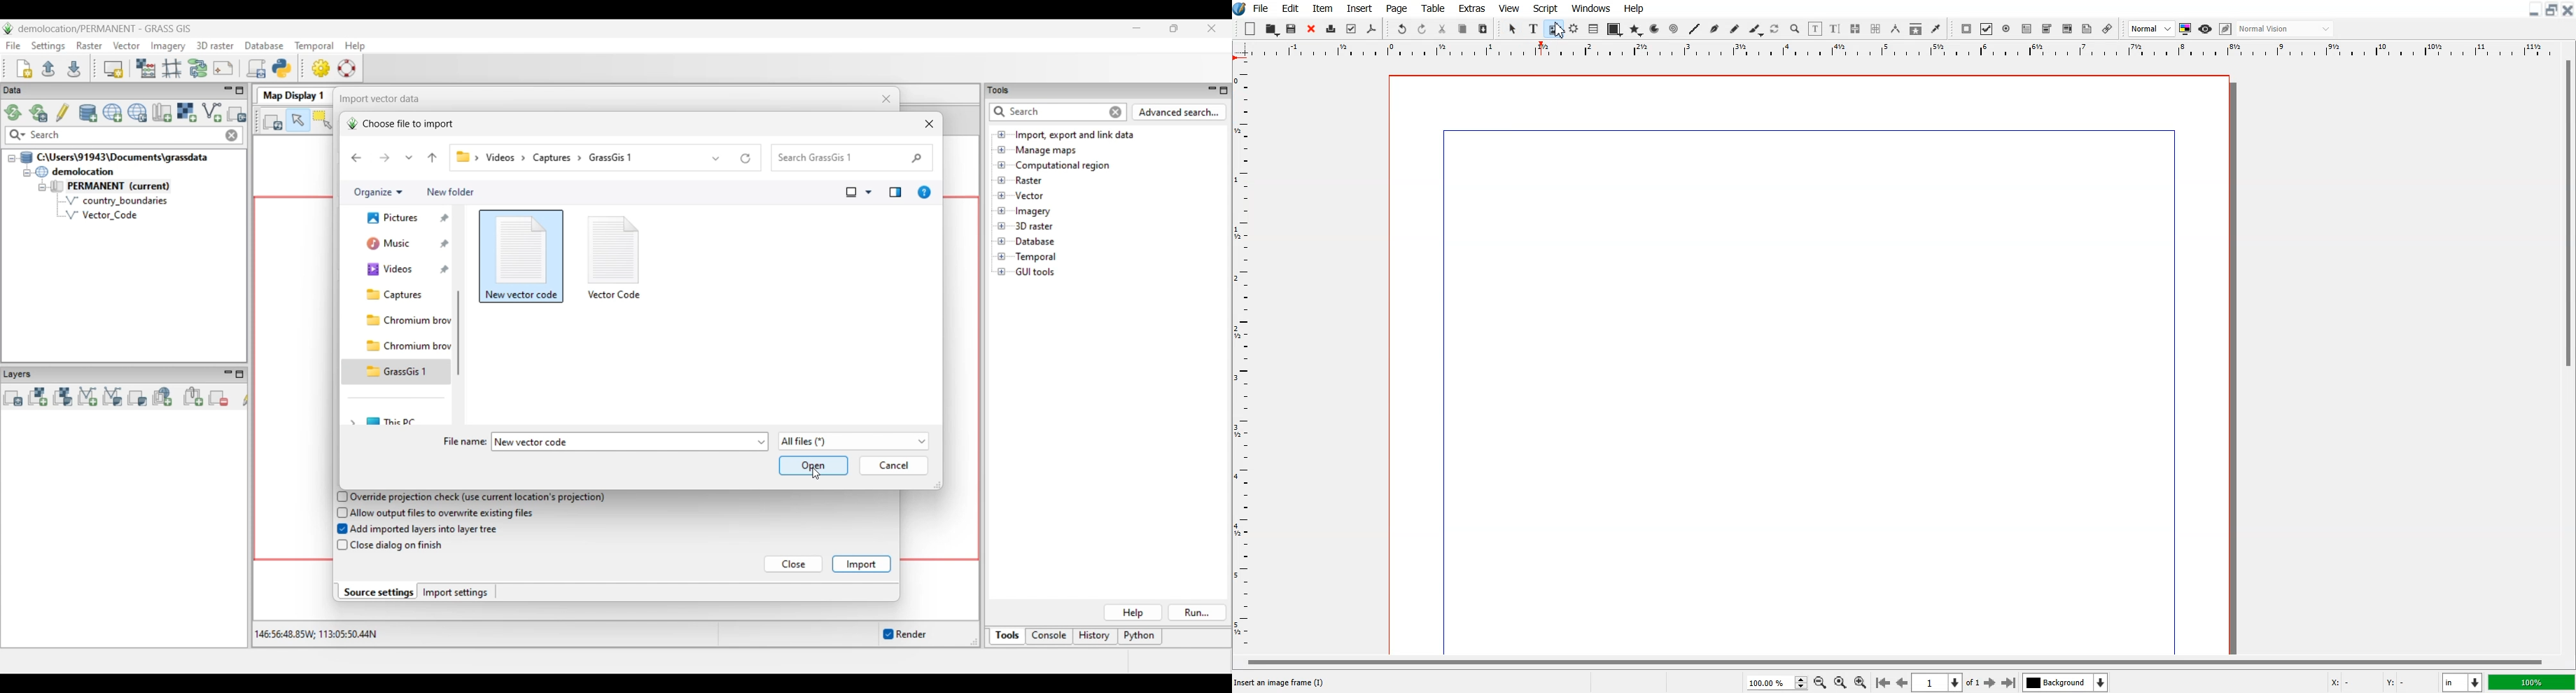  I want to click on Horizontal Scale, so click(1245, 356).